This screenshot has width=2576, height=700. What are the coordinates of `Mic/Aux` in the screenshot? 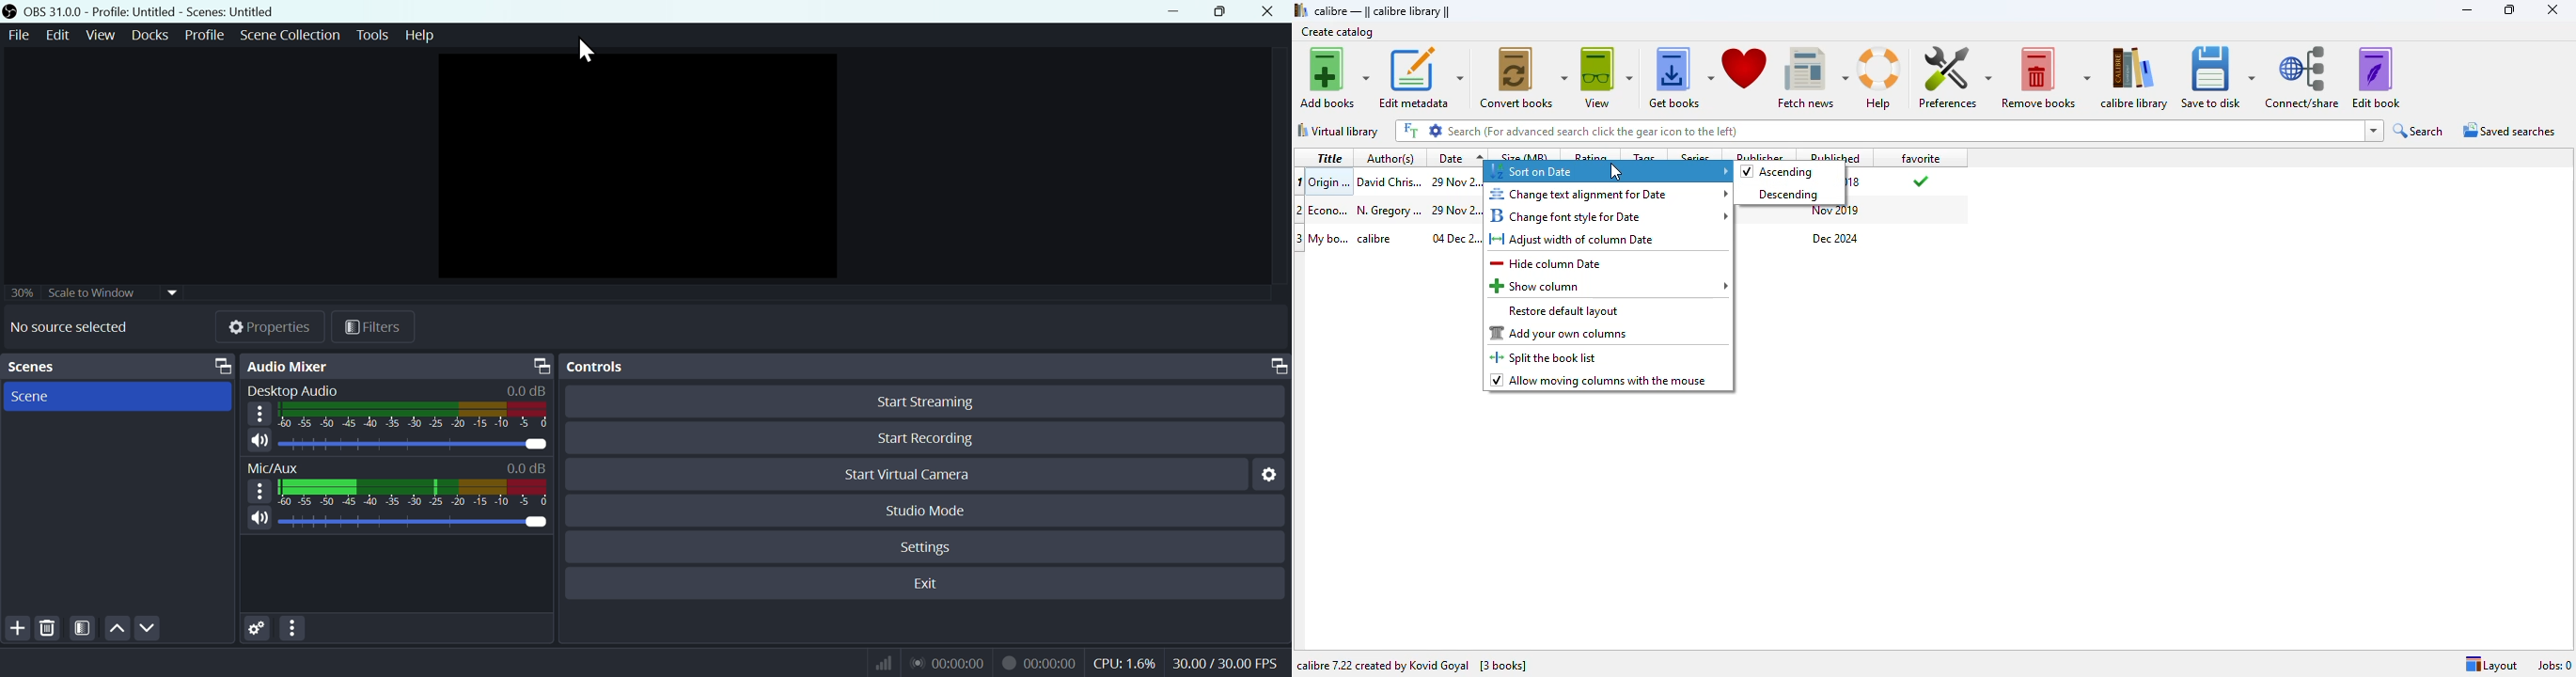 It's located at (277, 466).